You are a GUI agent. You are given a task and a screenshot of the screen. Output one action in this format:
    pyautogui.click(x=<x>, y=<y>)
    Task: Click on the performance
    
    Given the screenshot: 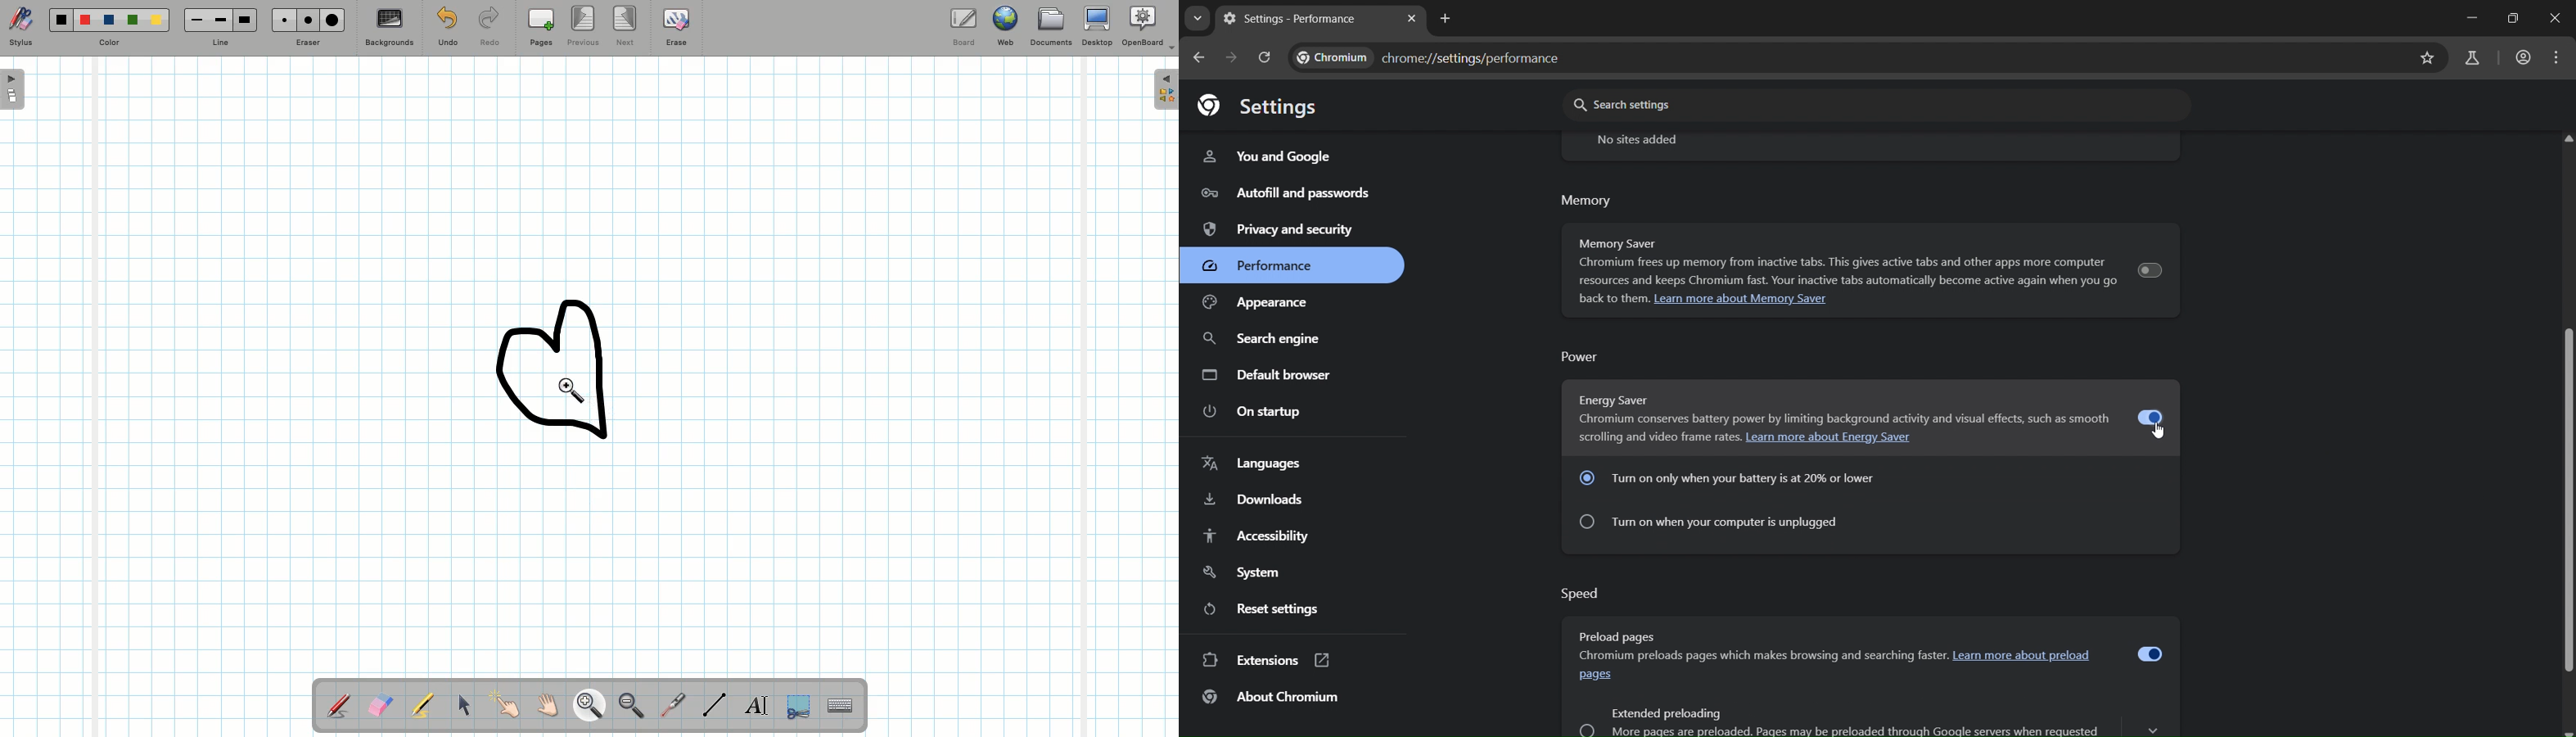 What is the action you would take?
    pyautogui.click(x=1265, y=262)
    